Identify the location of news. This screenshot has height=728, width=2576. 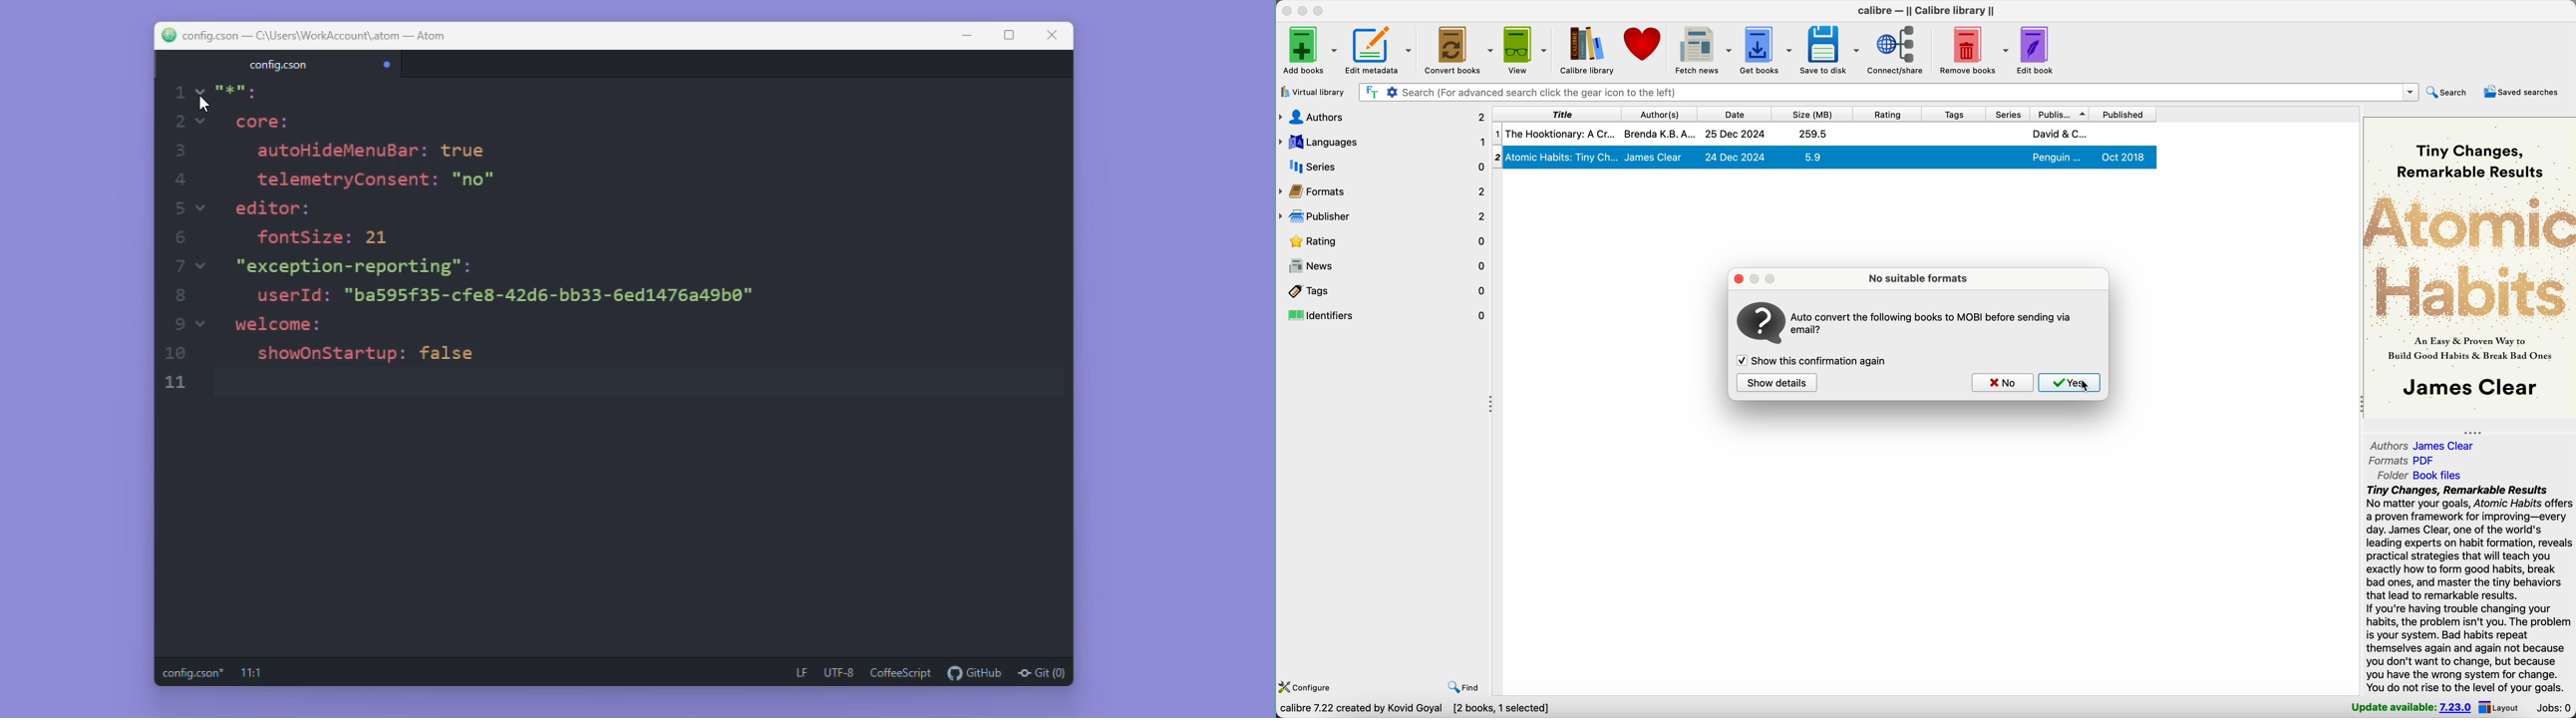
(1384, 266).